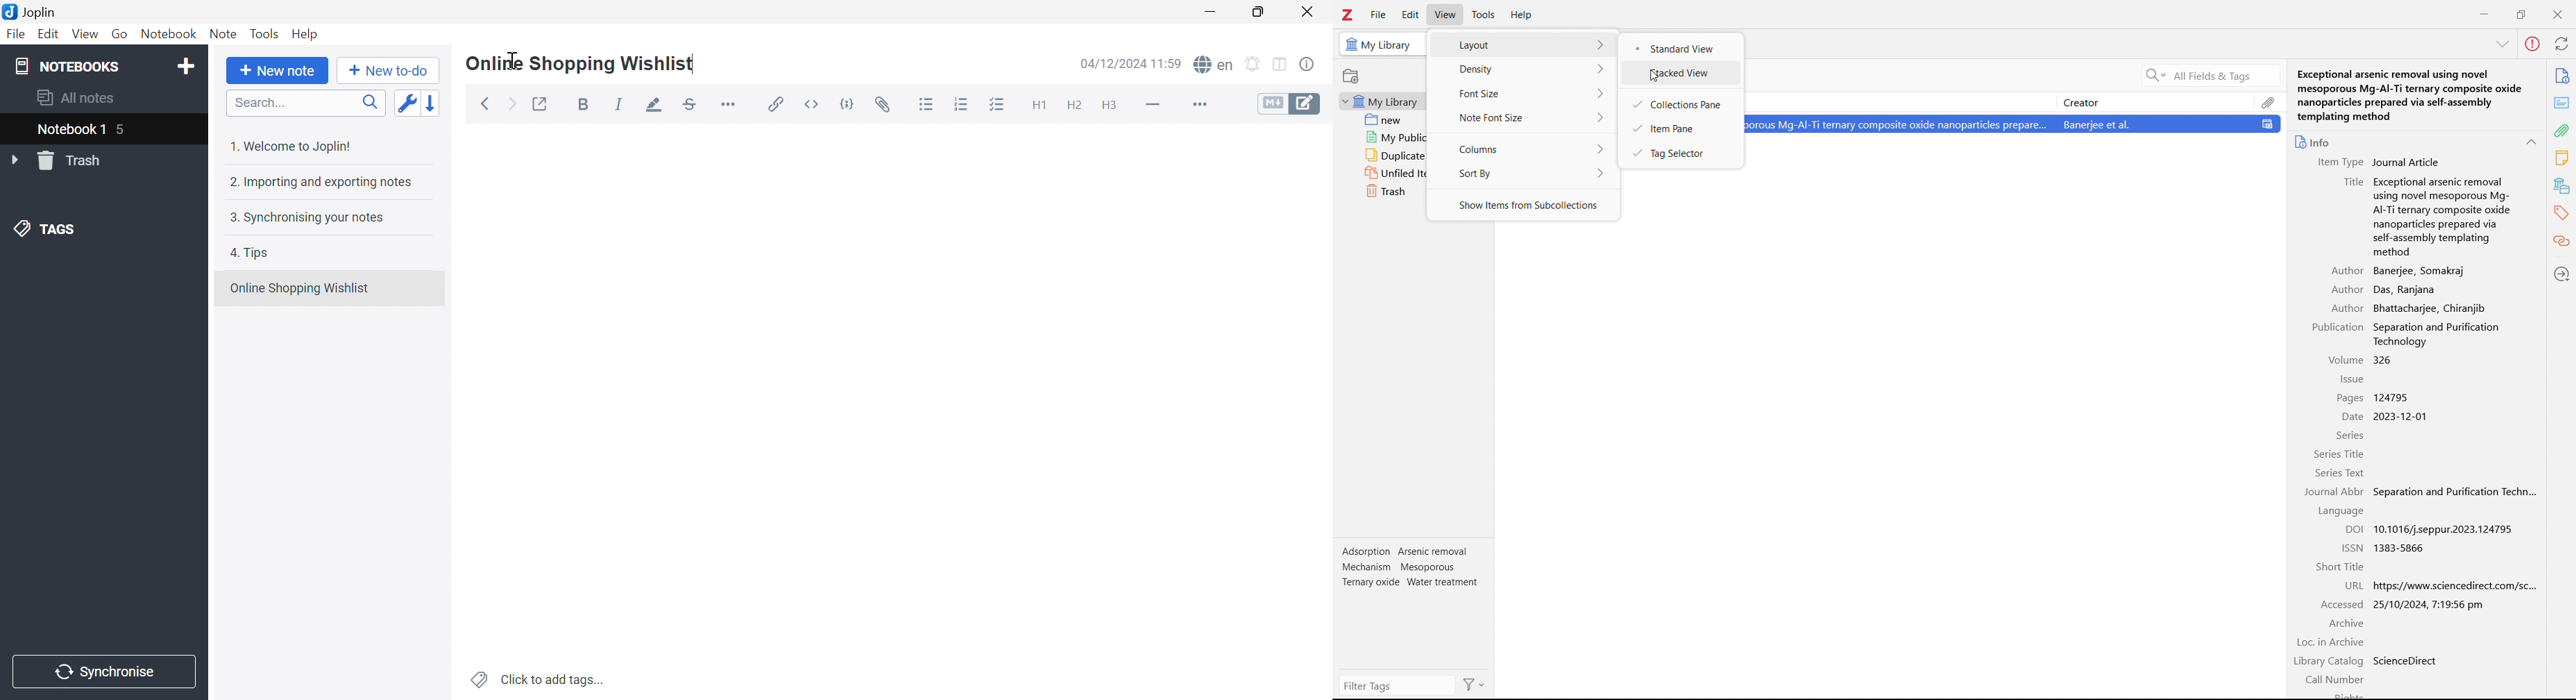 Image resolution: width=2576 pixels, height=700 pixels. Describe the element at coordinates (2015, 124) in the screenshot. I see `Exceptional arsenic removal using novel mesoporous Mg-Al-Ti temary composite oxide nanoparticles prepare... Banerjee et al.` at that location.